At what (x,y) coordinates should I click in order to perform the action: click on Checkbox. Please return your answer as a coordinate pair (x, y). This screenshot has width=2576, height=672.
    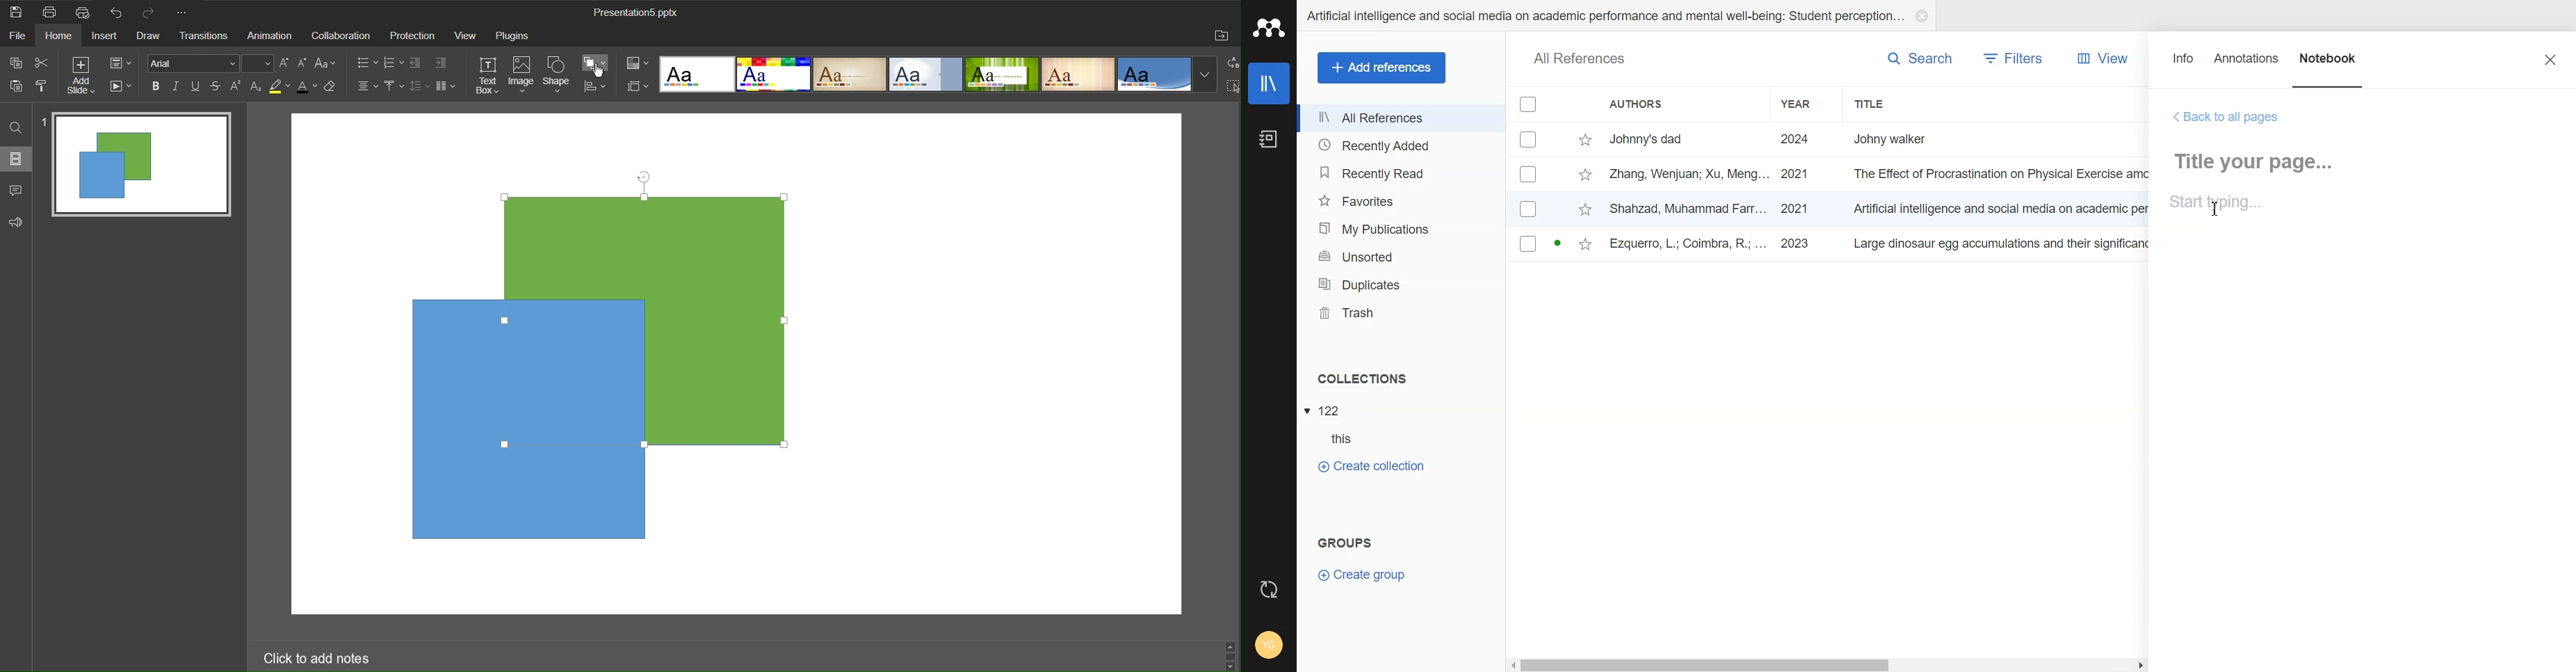
    Looking at the image, I should click on (1530, 104).